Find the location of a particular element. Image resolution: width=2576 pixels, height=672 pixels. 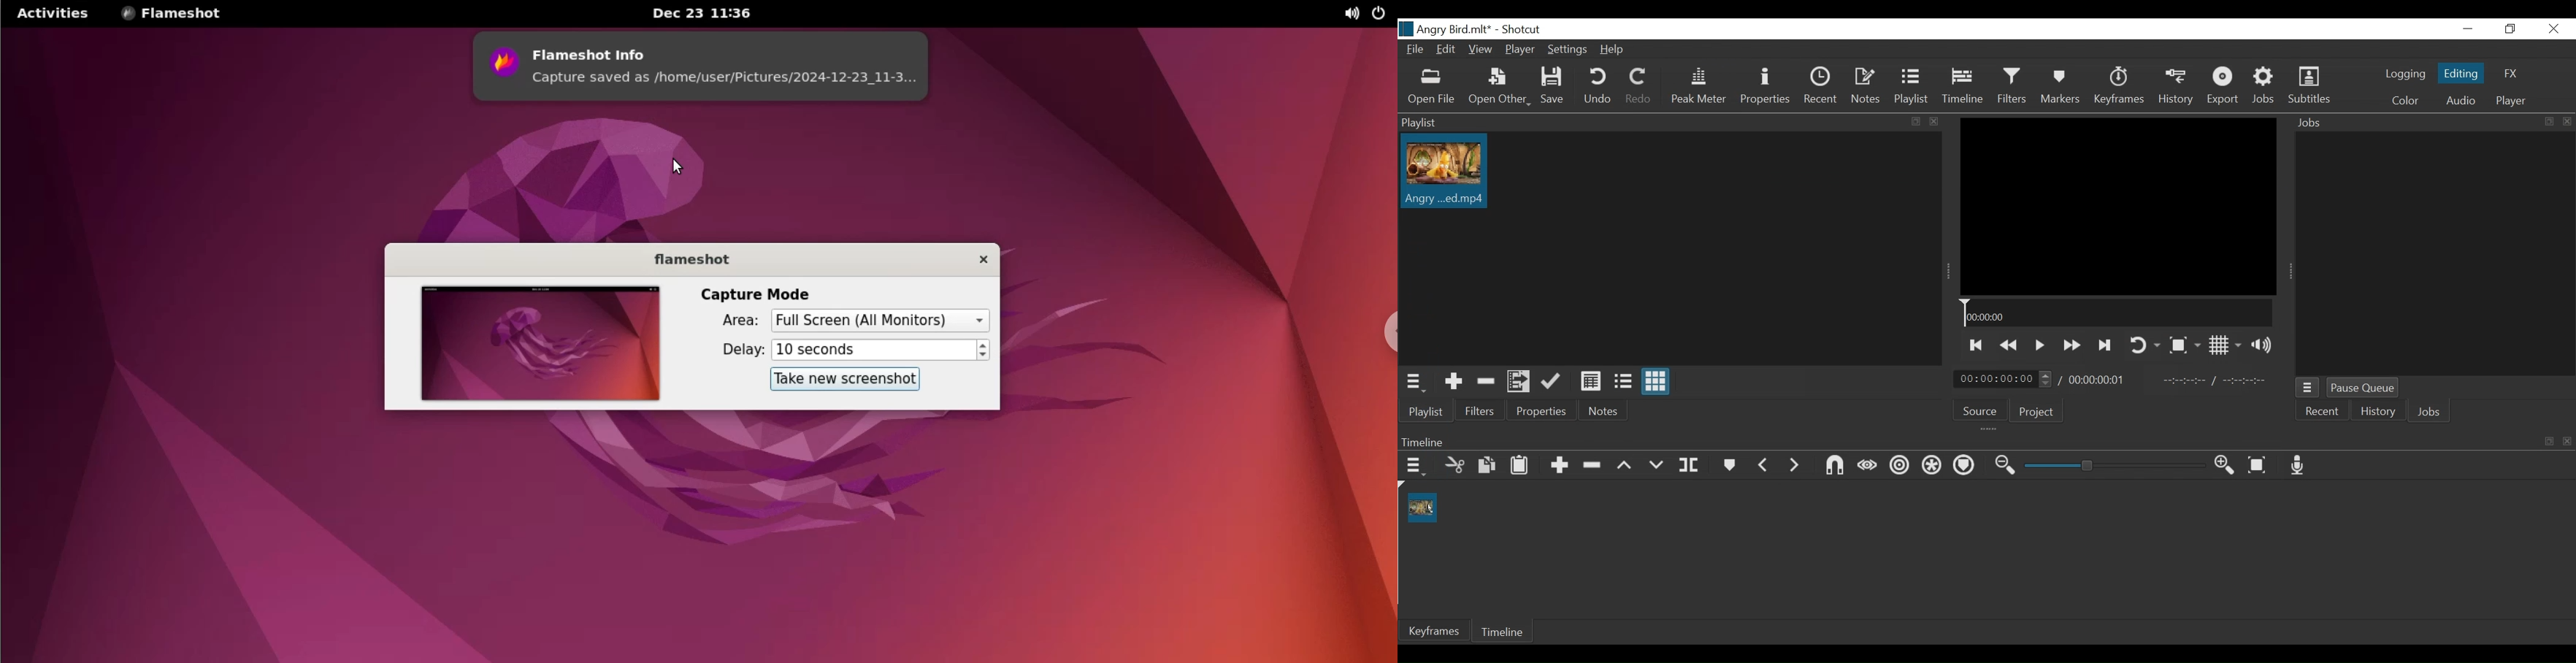

Help is located at coordinates (1611, 49).